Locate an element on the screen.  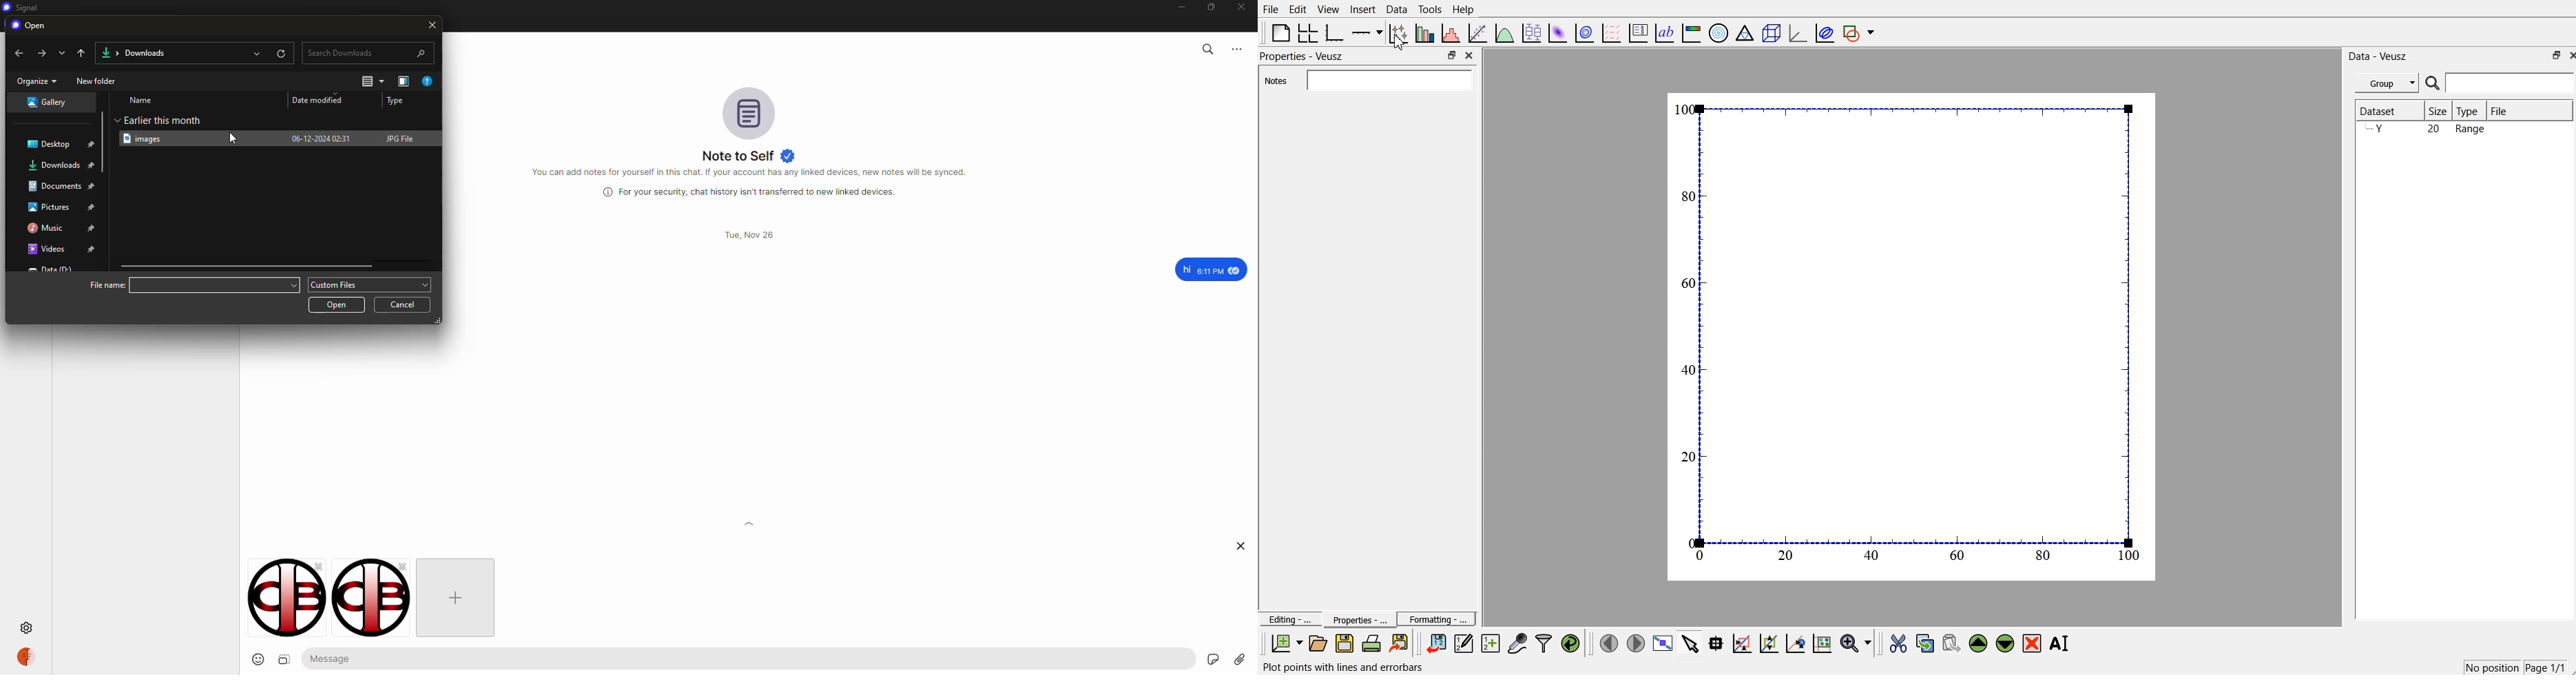
plot points with lines and errorbars is located at coordinates (1359, 667).